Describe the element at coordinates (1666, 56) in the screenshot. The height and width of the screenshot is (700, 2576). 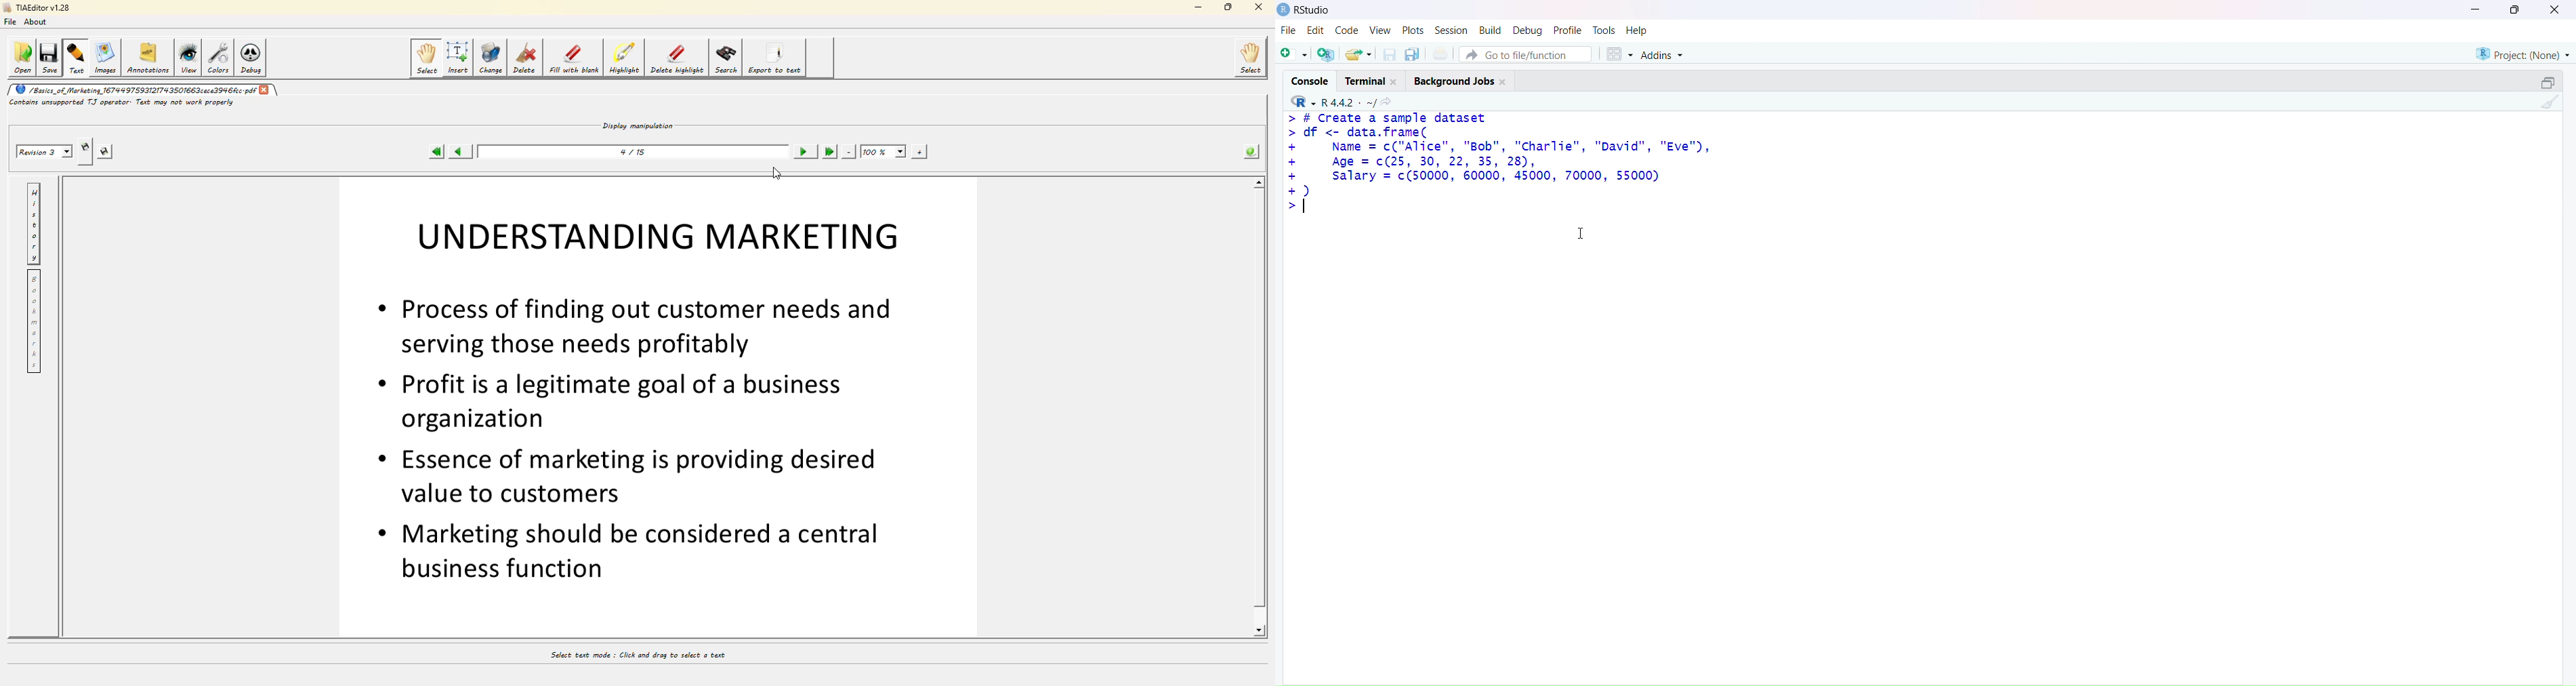
I see `addins` at that location.